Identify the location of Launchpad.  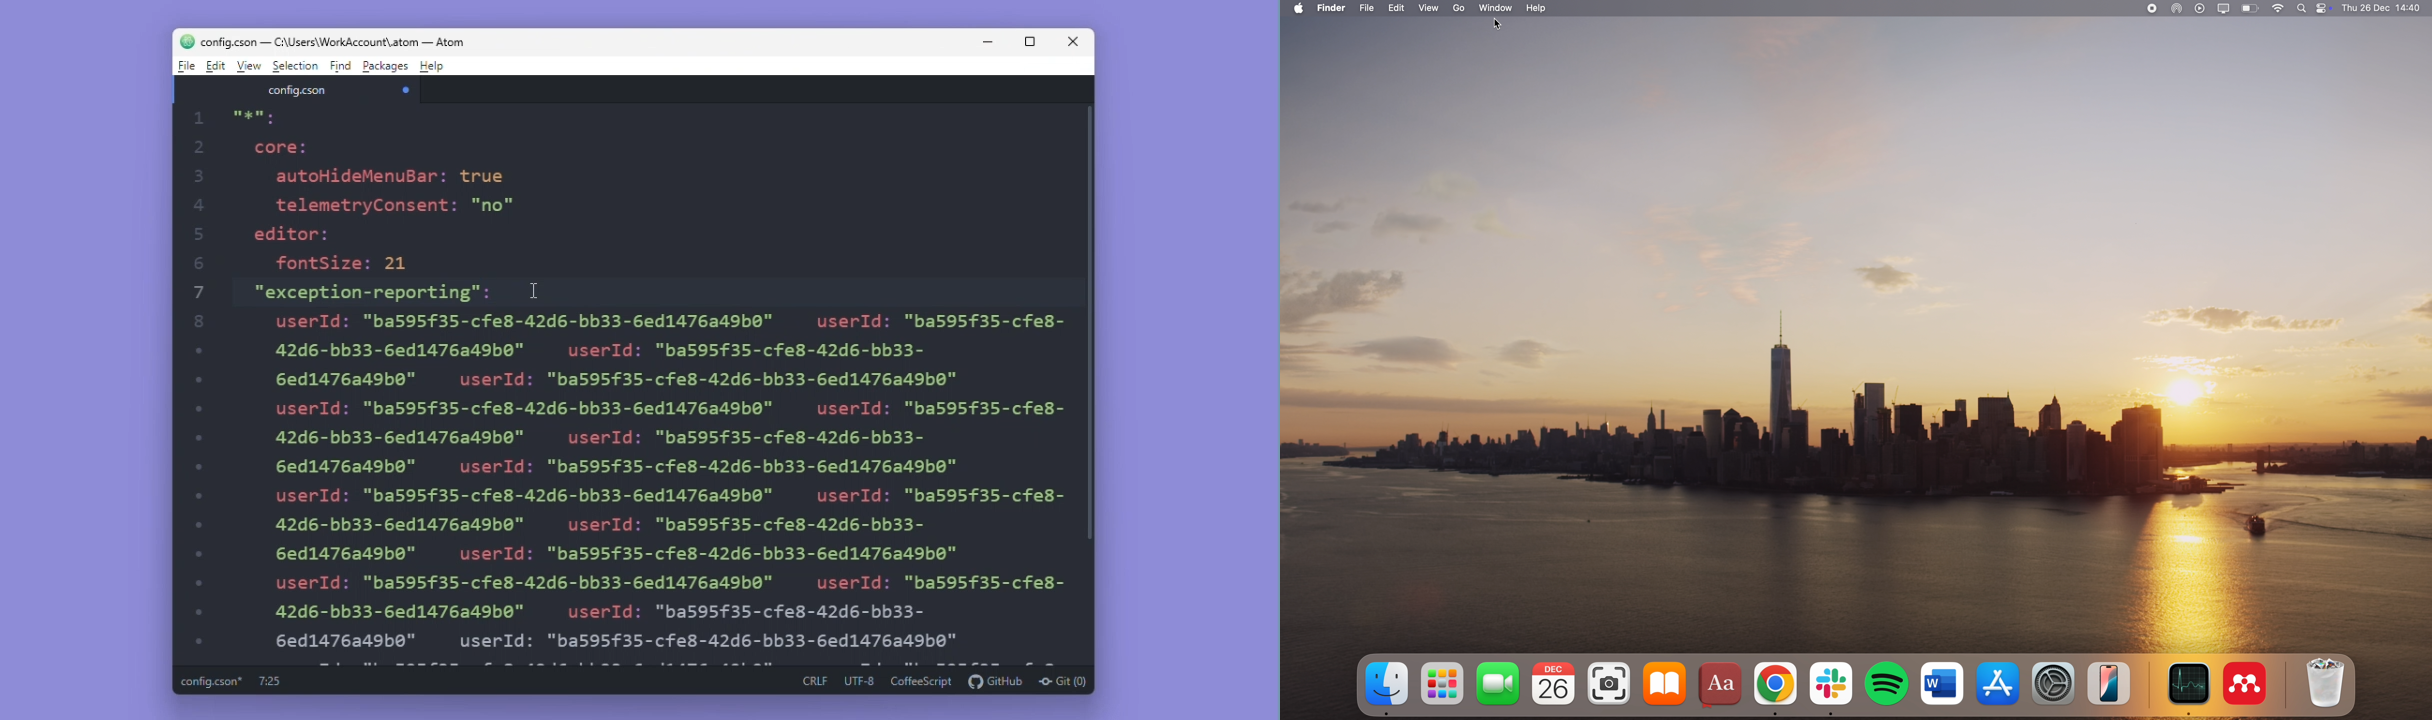
(1443, 685).